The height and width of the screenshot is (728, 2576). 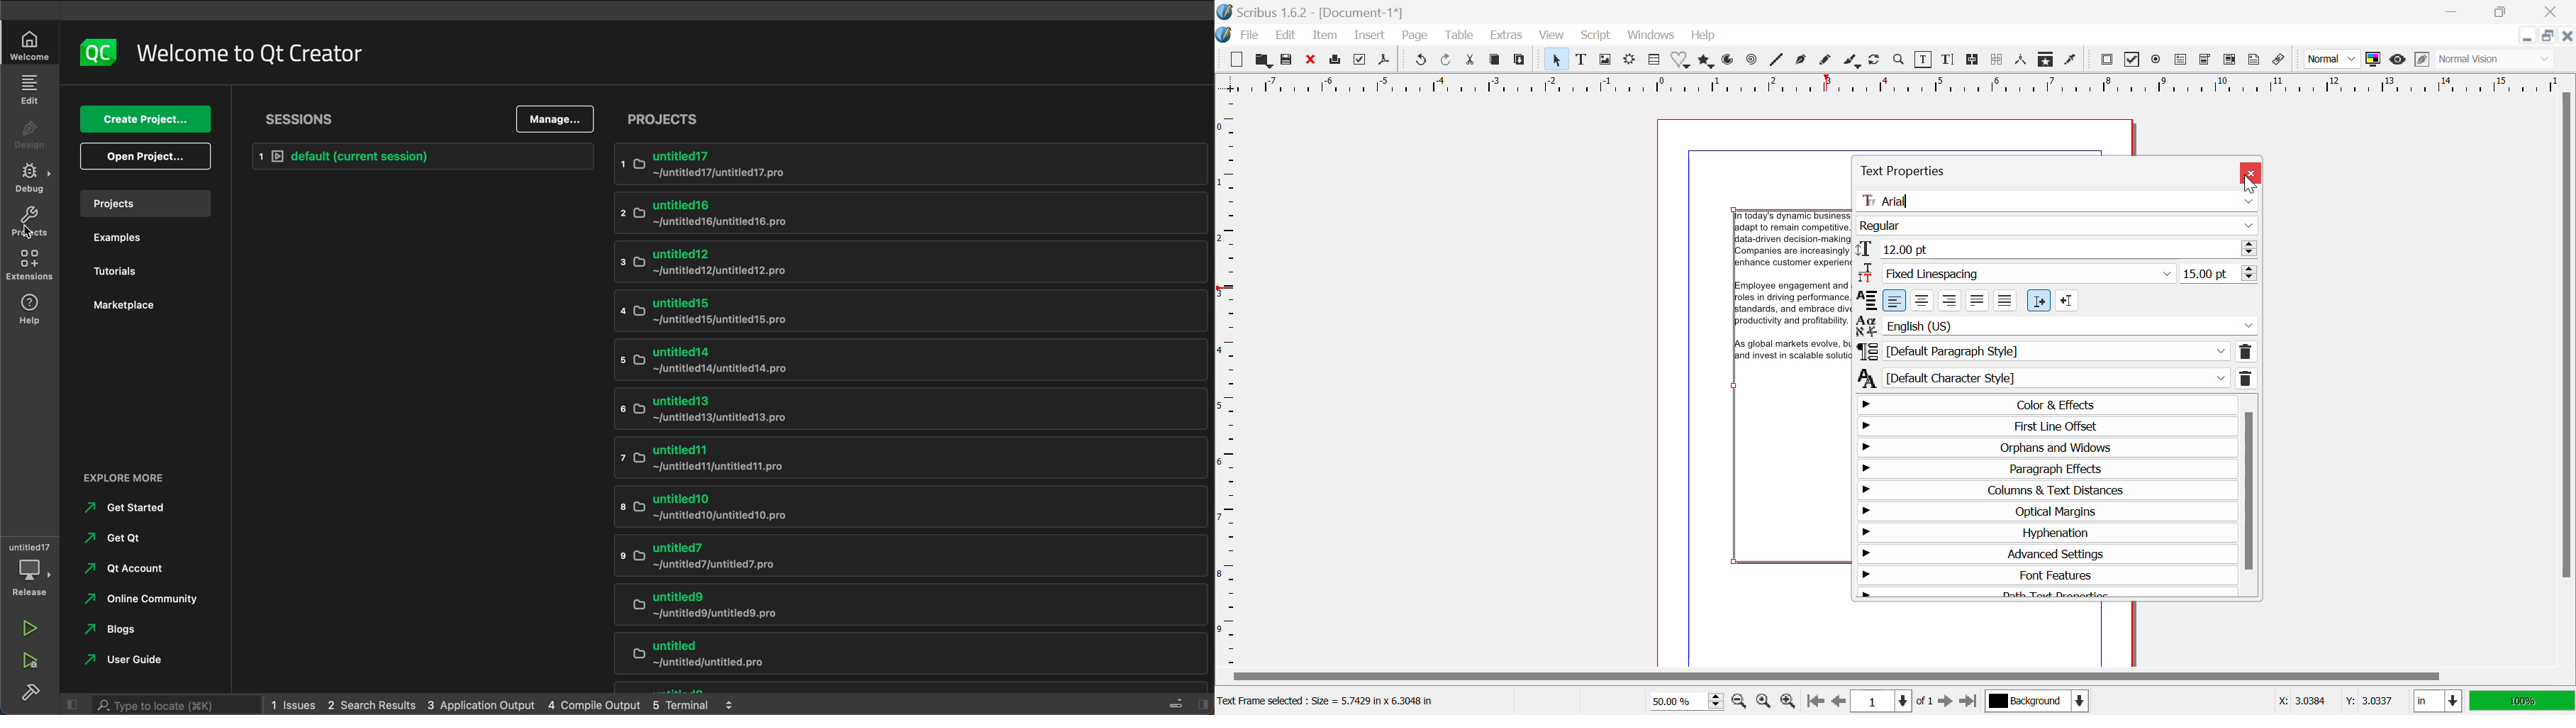 I want to click on Visual Appearance of display, so click(x=2494, y=59).